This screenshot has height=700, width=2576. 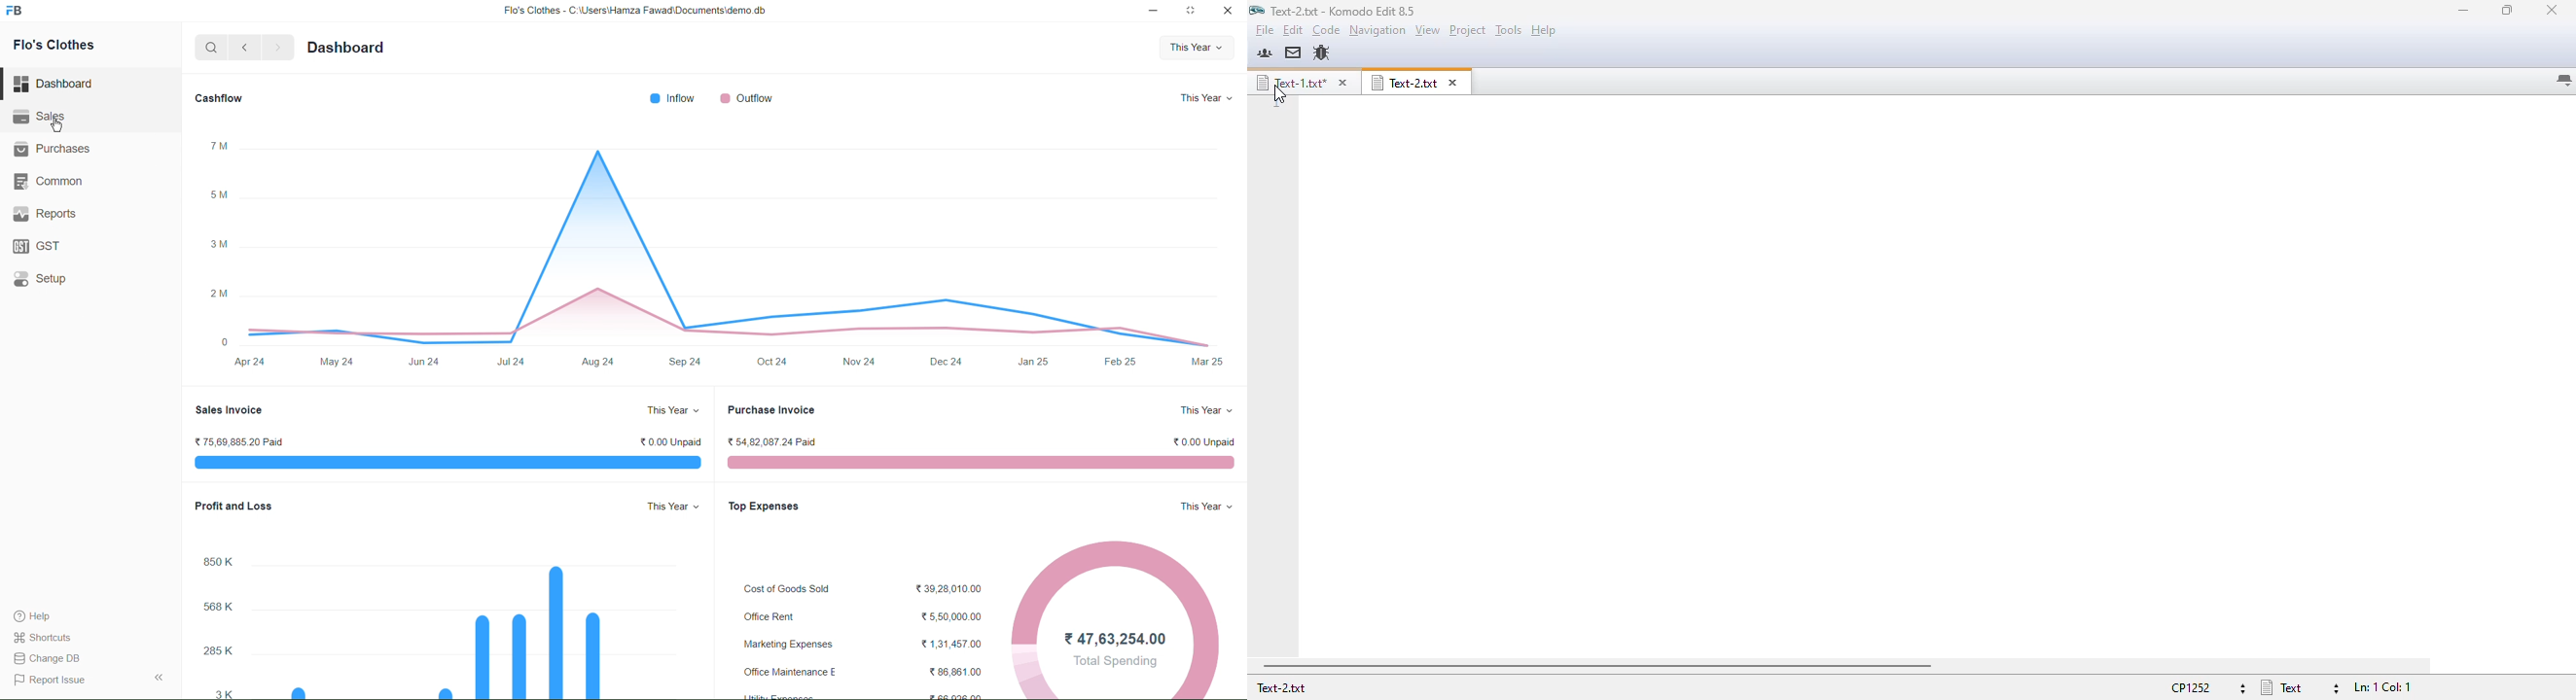 What do you see at coordinates (422, 360) in the screenshot?
I see `Jun 24` at bounding box center [422, 360].